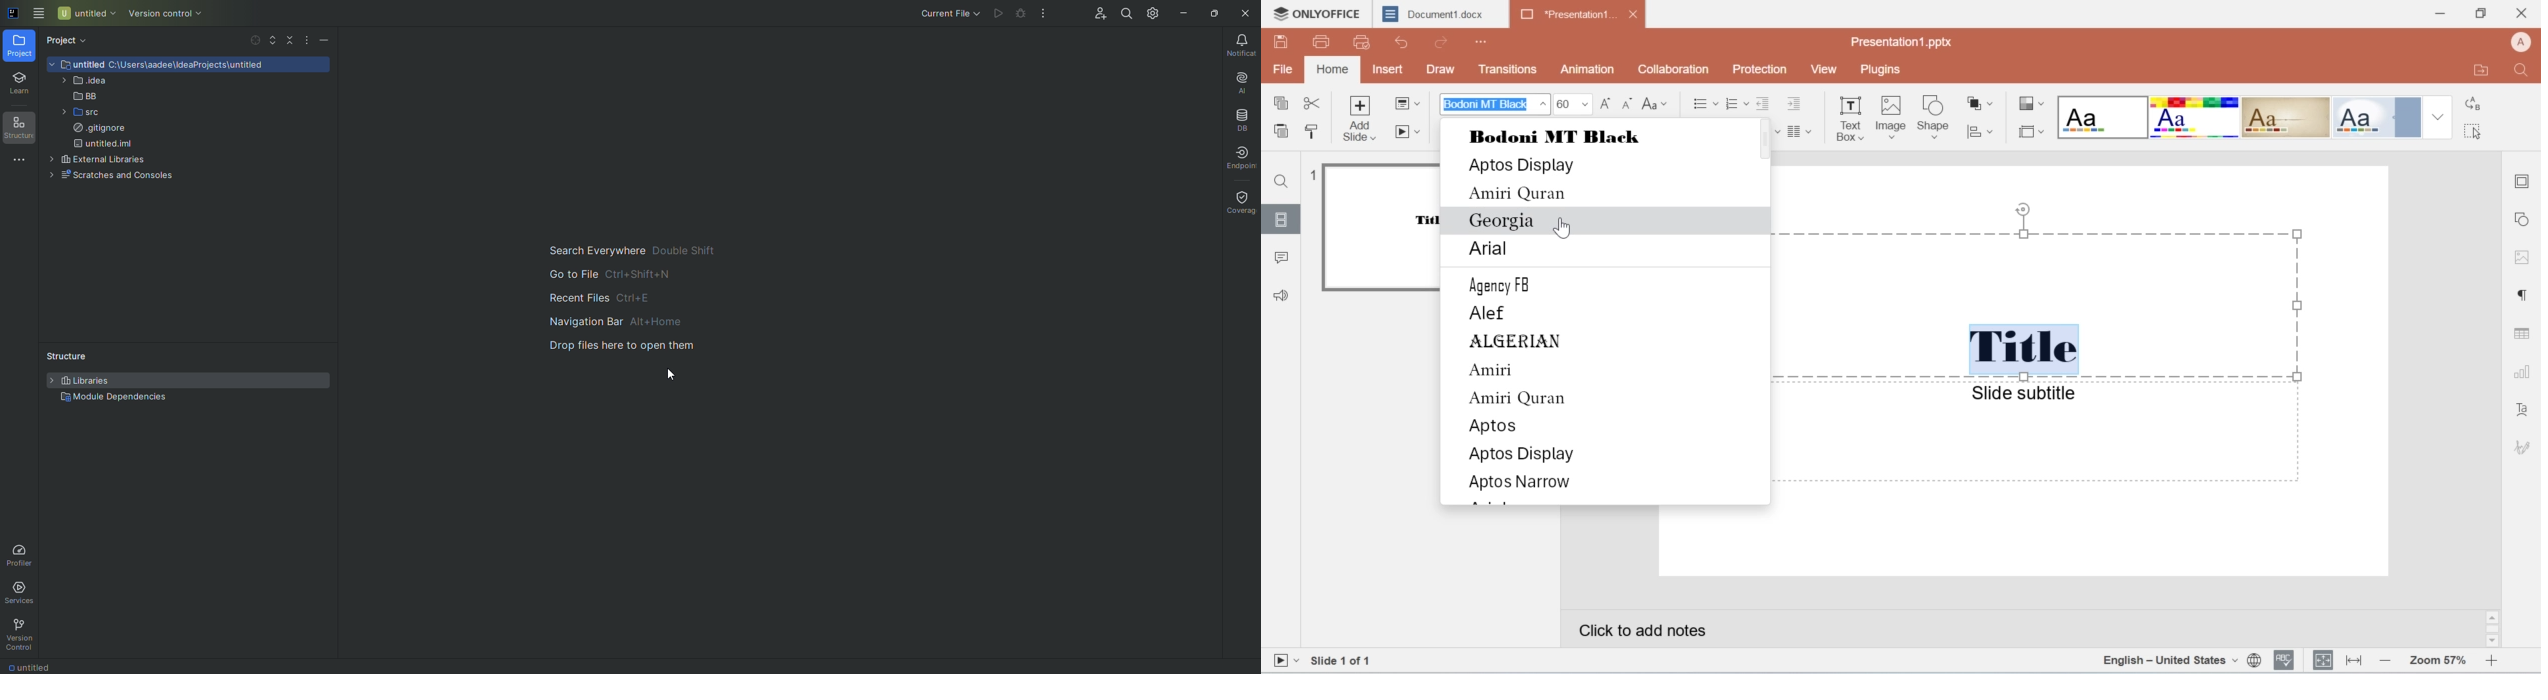  Describe the element at coordinates (1043, 14) in the screenshot. I see `More Actions` at that location.